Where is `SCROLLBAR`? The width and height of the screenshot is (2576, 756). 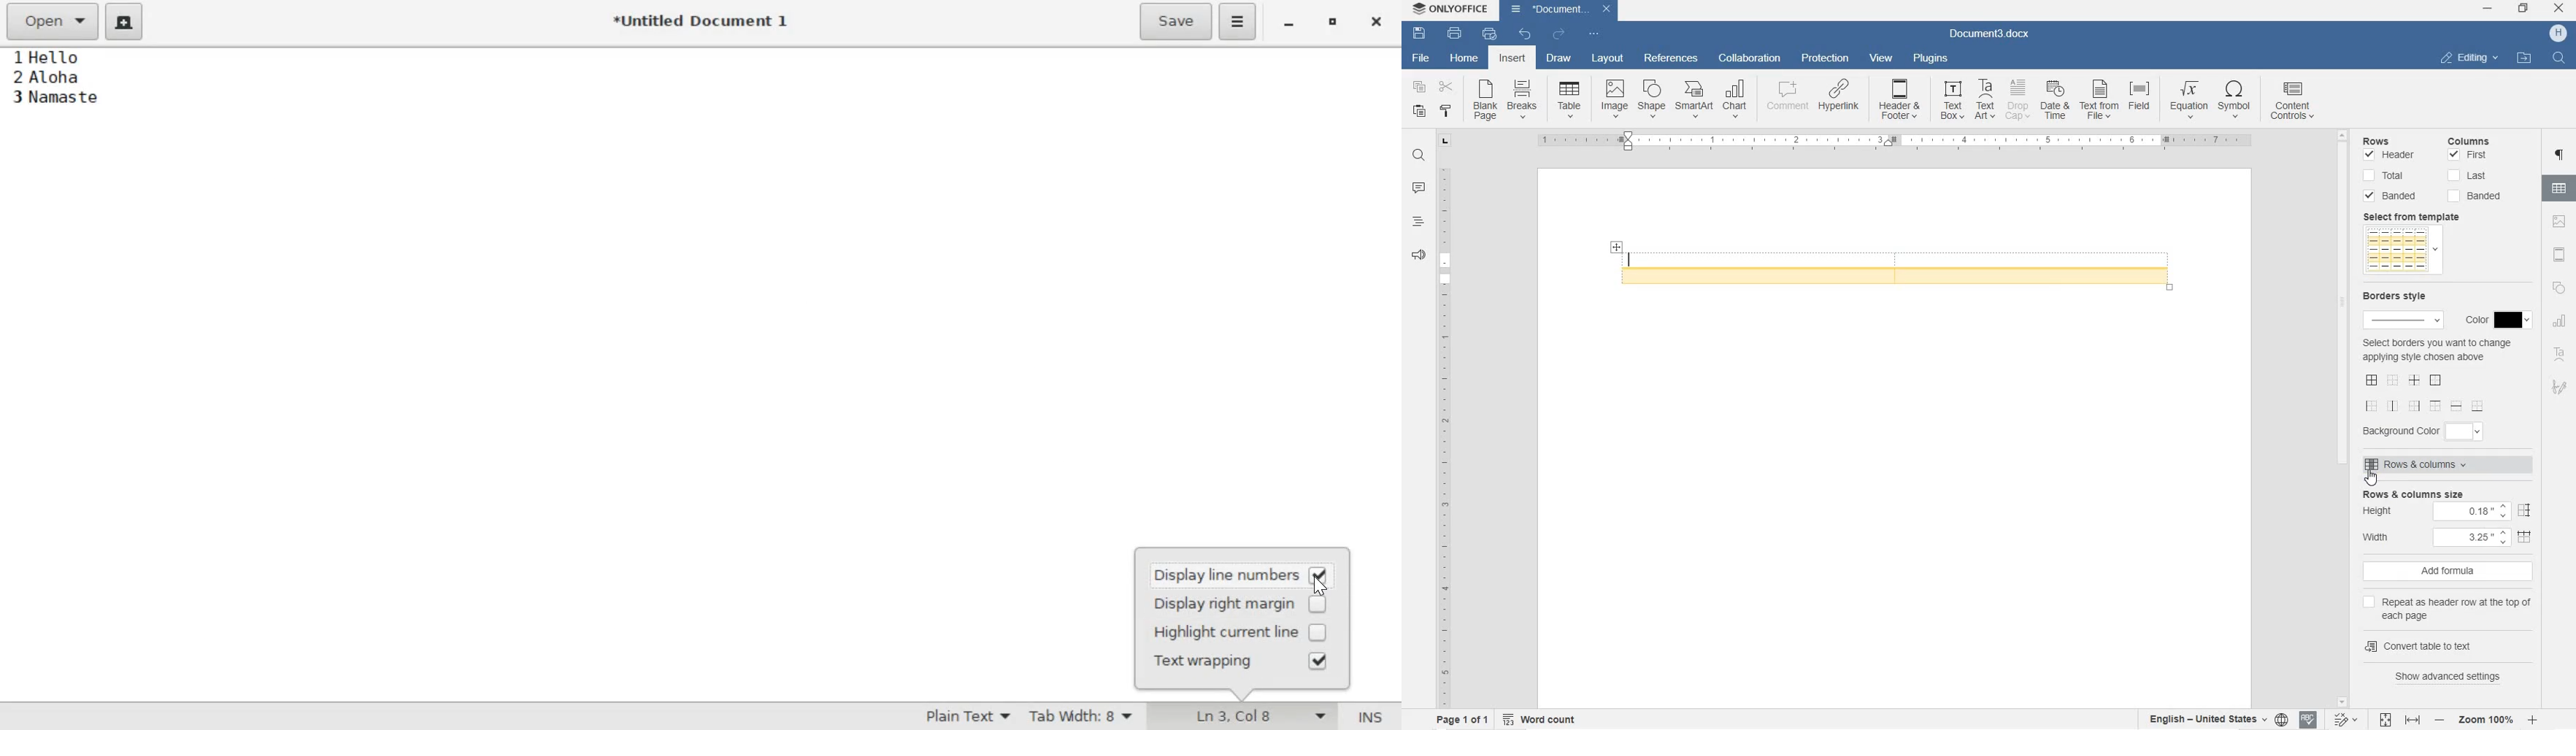
SCROLLBAR is located at coordinates (2344, 417).